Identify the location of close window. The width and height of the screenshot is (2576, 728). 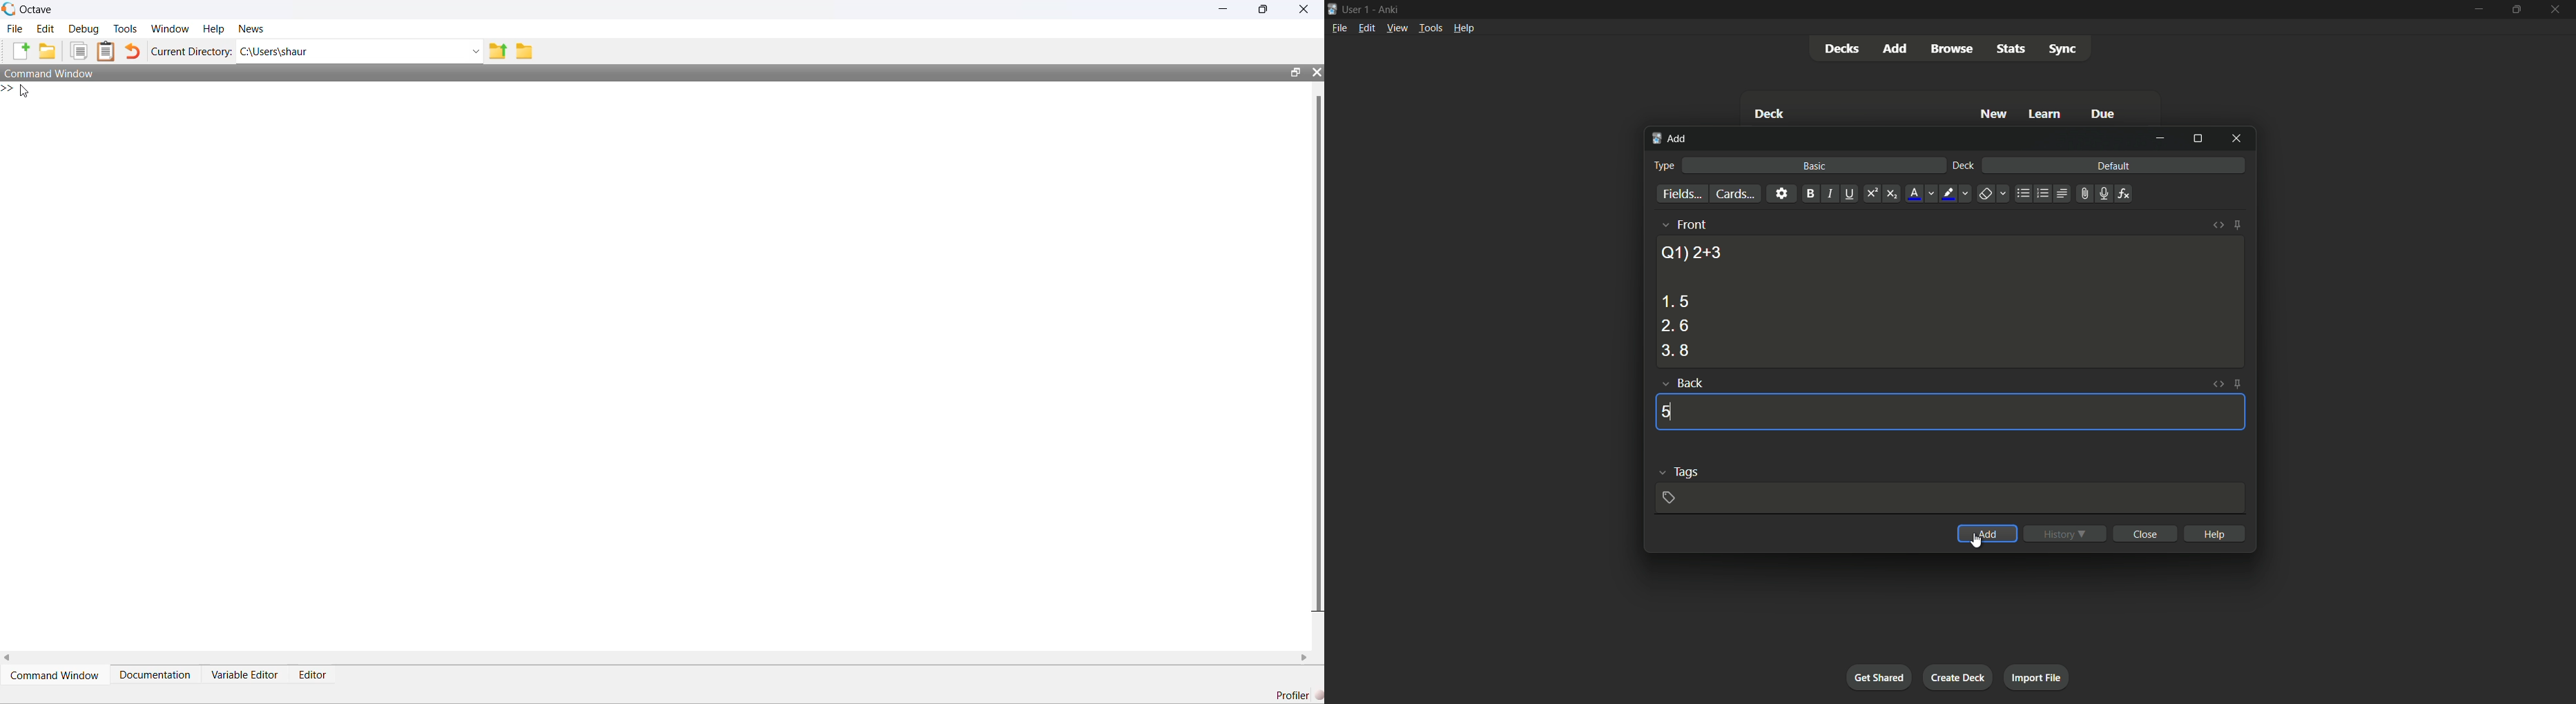
(2237, 138).